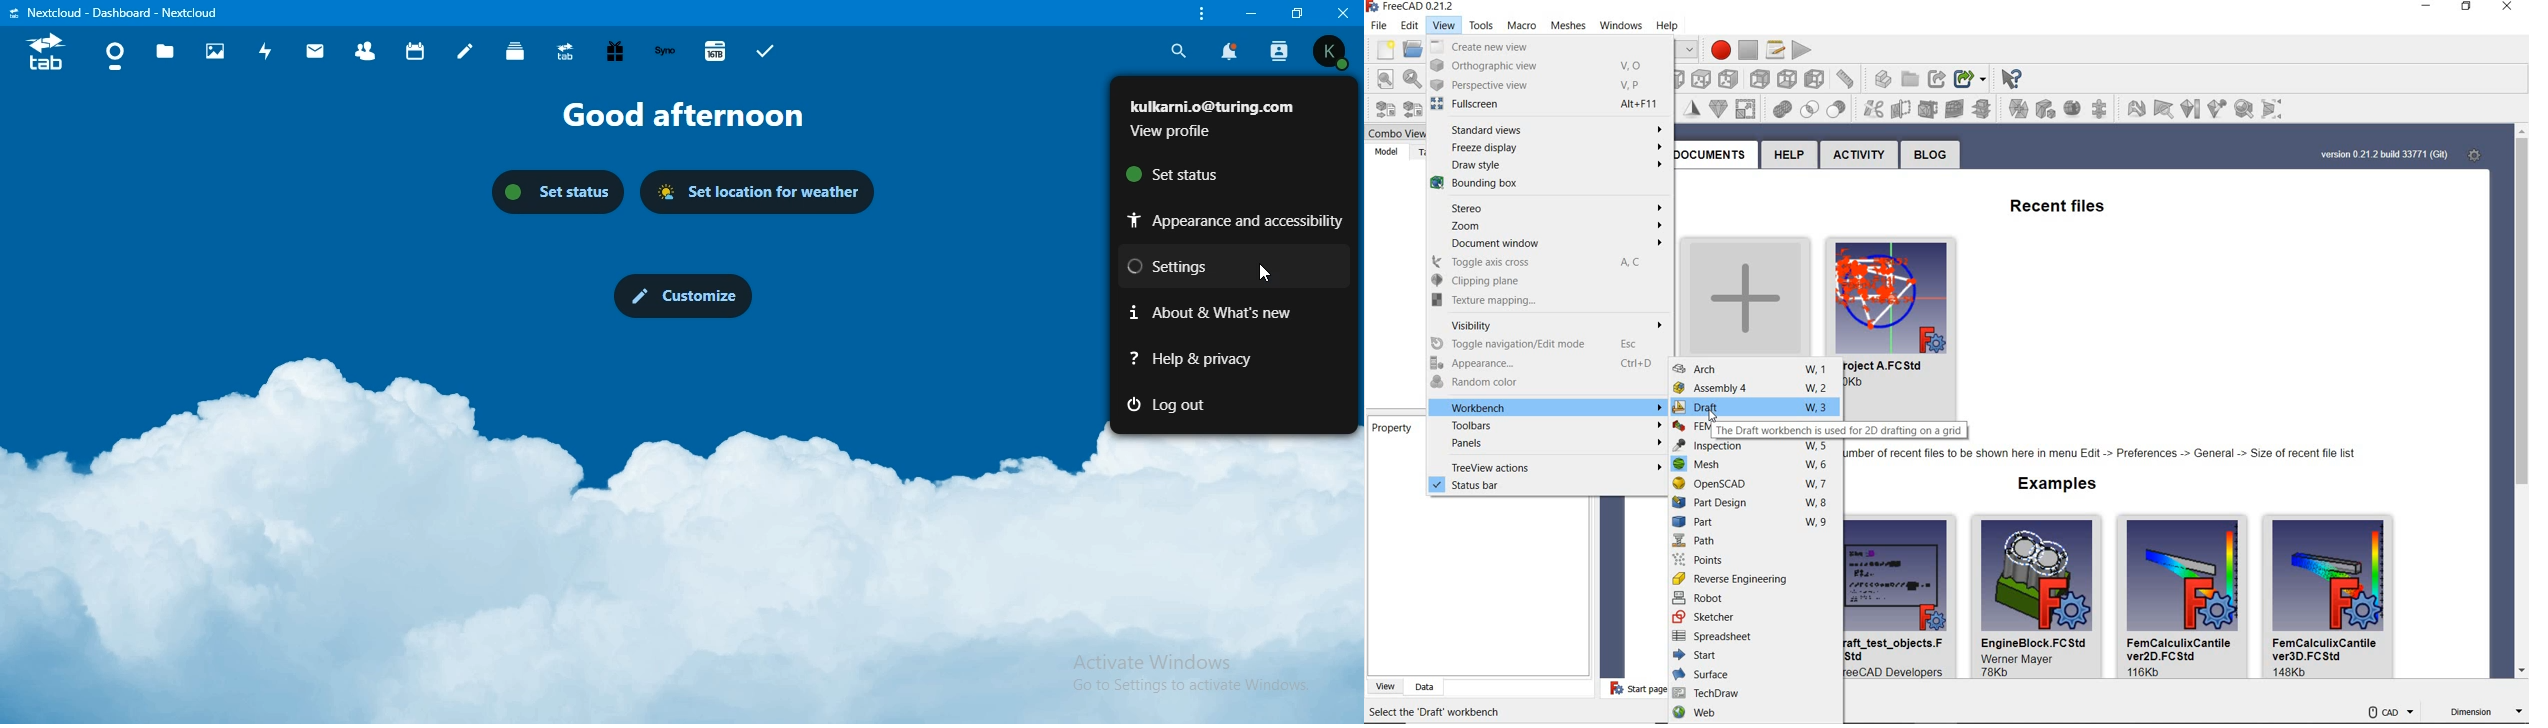 Image resolution: width=2548 pixels, height=728 pixels. What do you see at coordinates (264, 52) in the screenshot?
I see `activity` at bounding box center [264, 52].